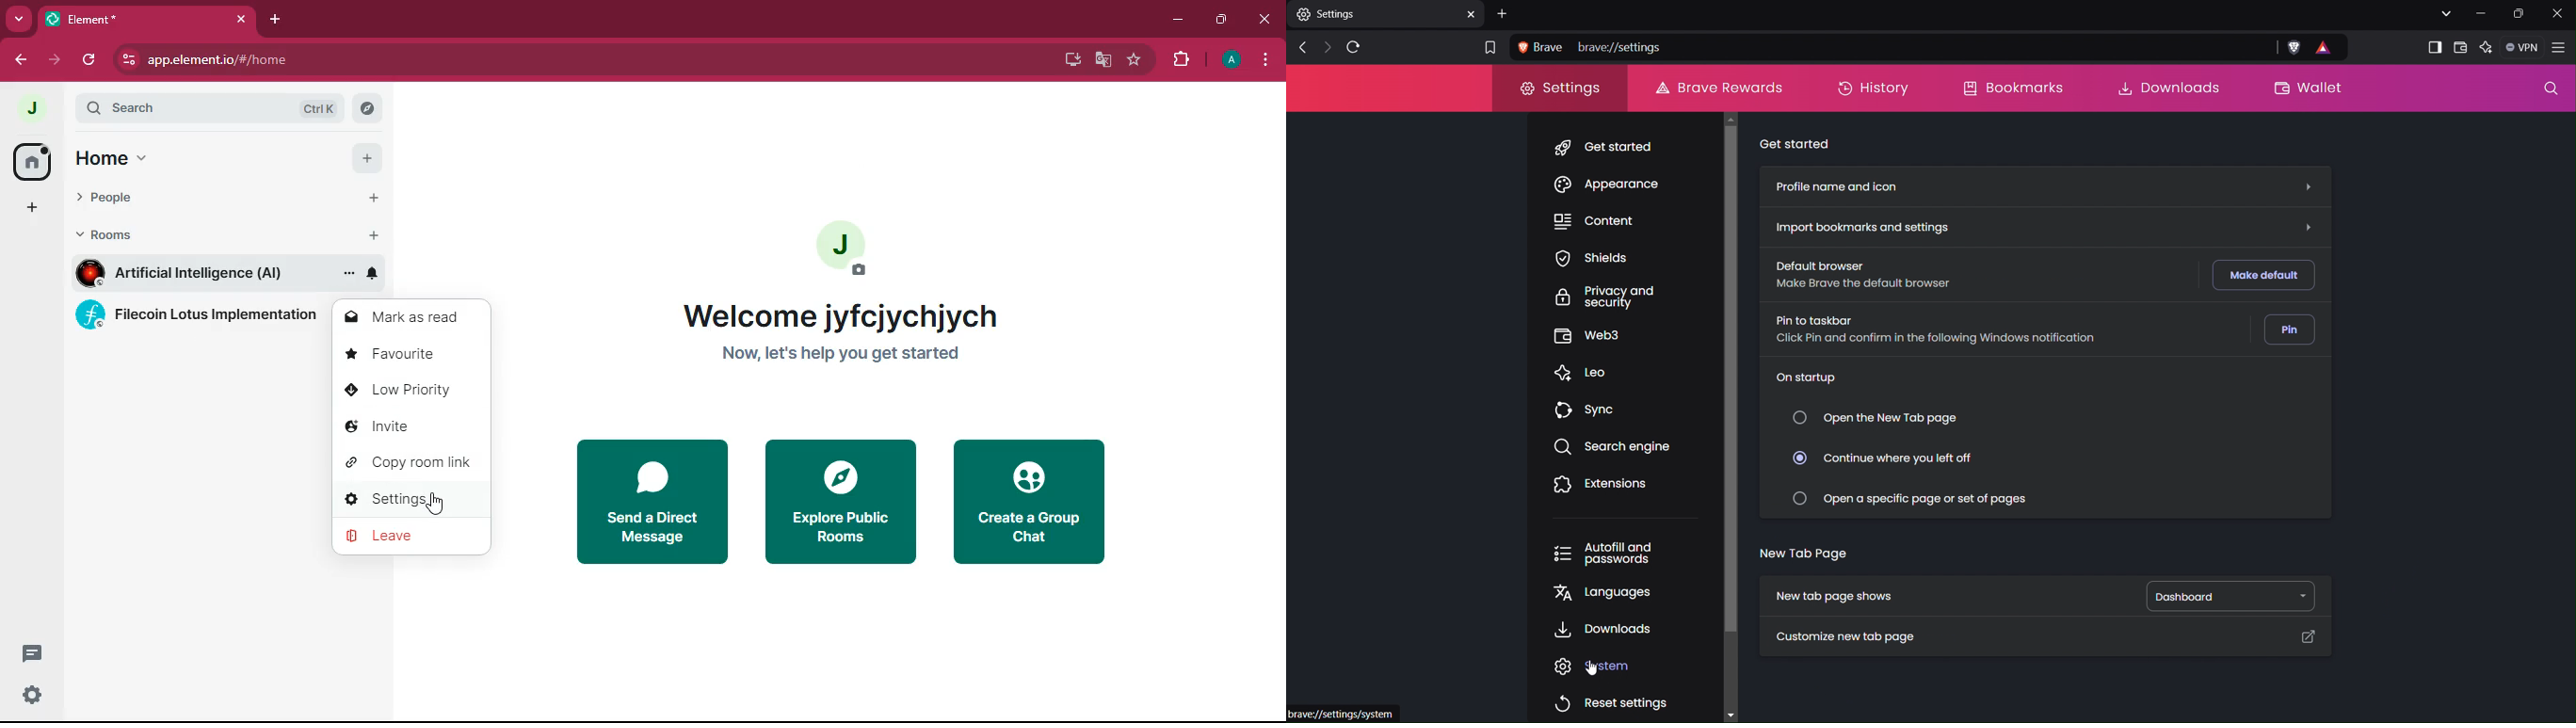  What do you see at coordinates (22, 62) in the screenshot?
I see `back` at bounding box center [22, 62].